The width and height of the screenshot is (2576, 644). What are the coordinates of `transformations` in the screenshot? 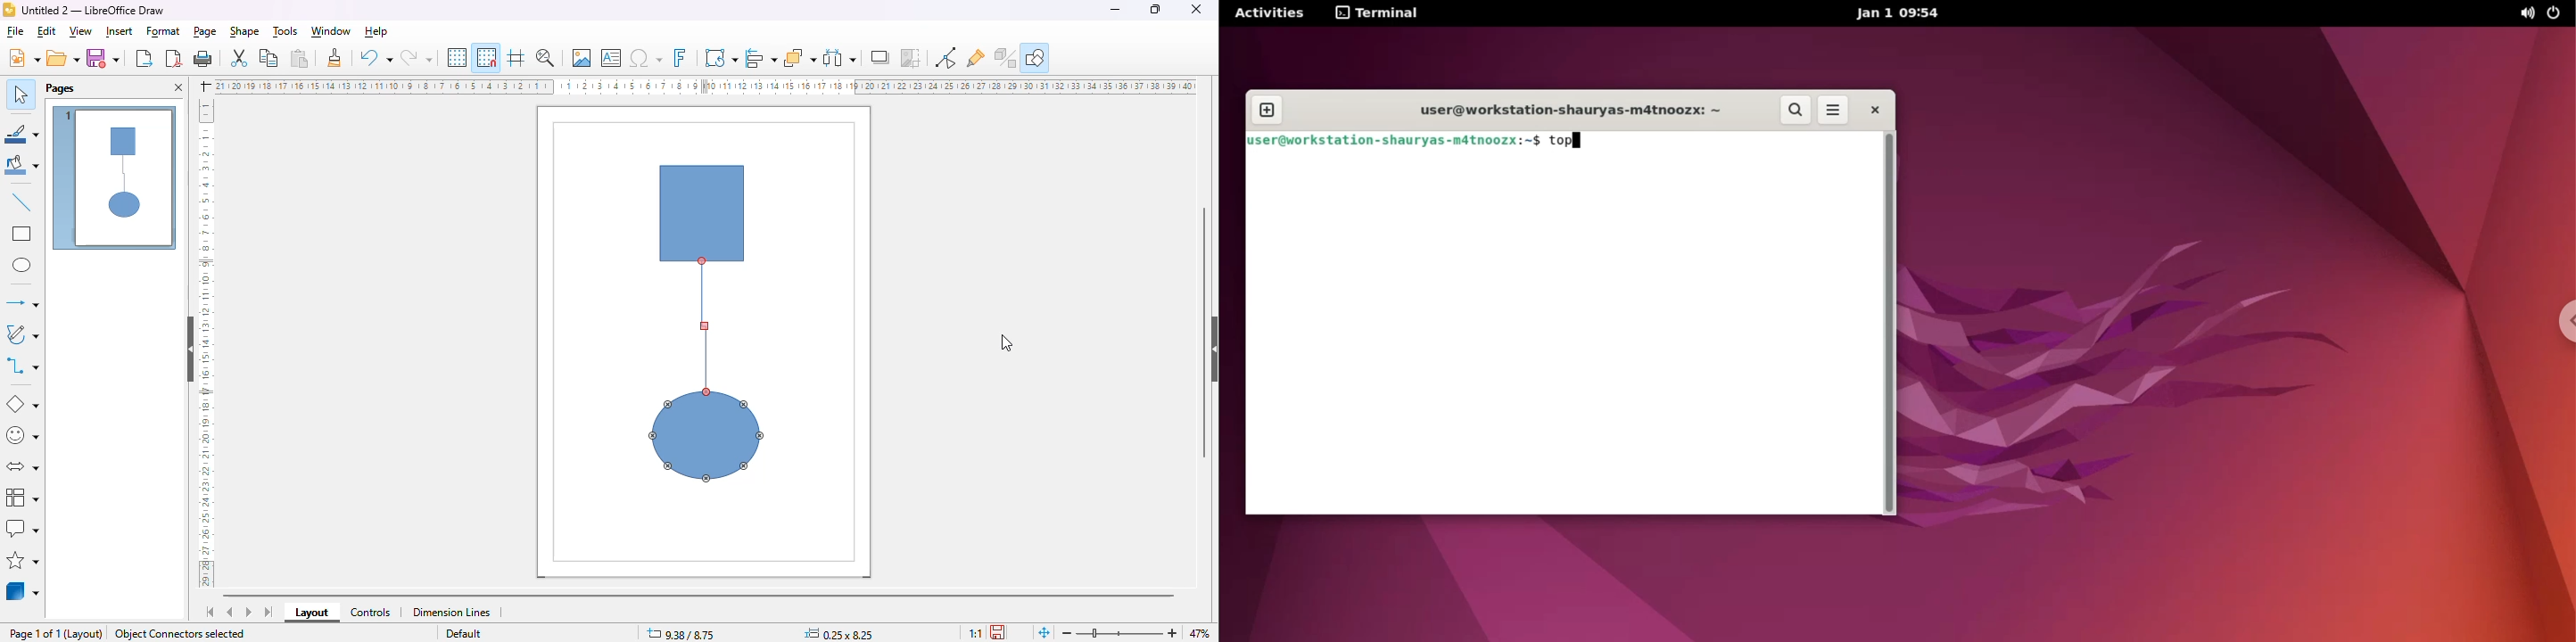 It's located at (721, 58).